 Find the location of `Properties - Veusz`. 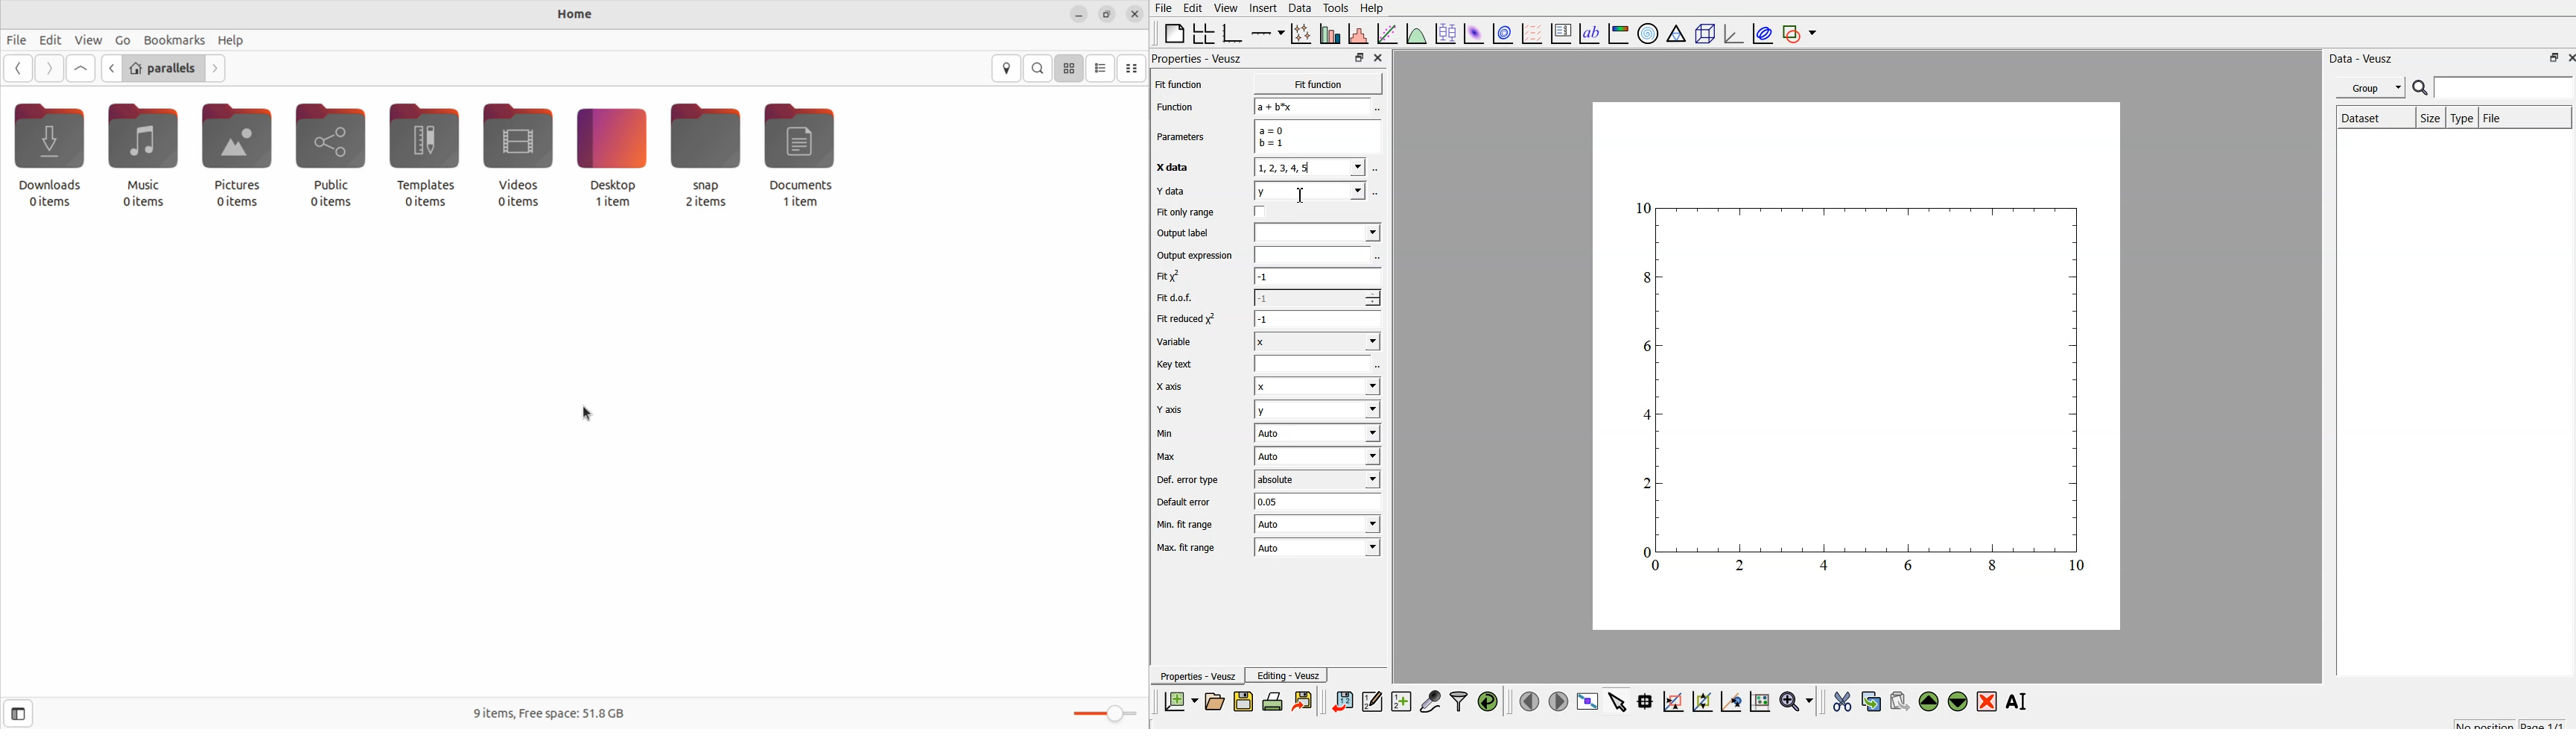

Properties - Veusz is located at coordinates (1198, 675).